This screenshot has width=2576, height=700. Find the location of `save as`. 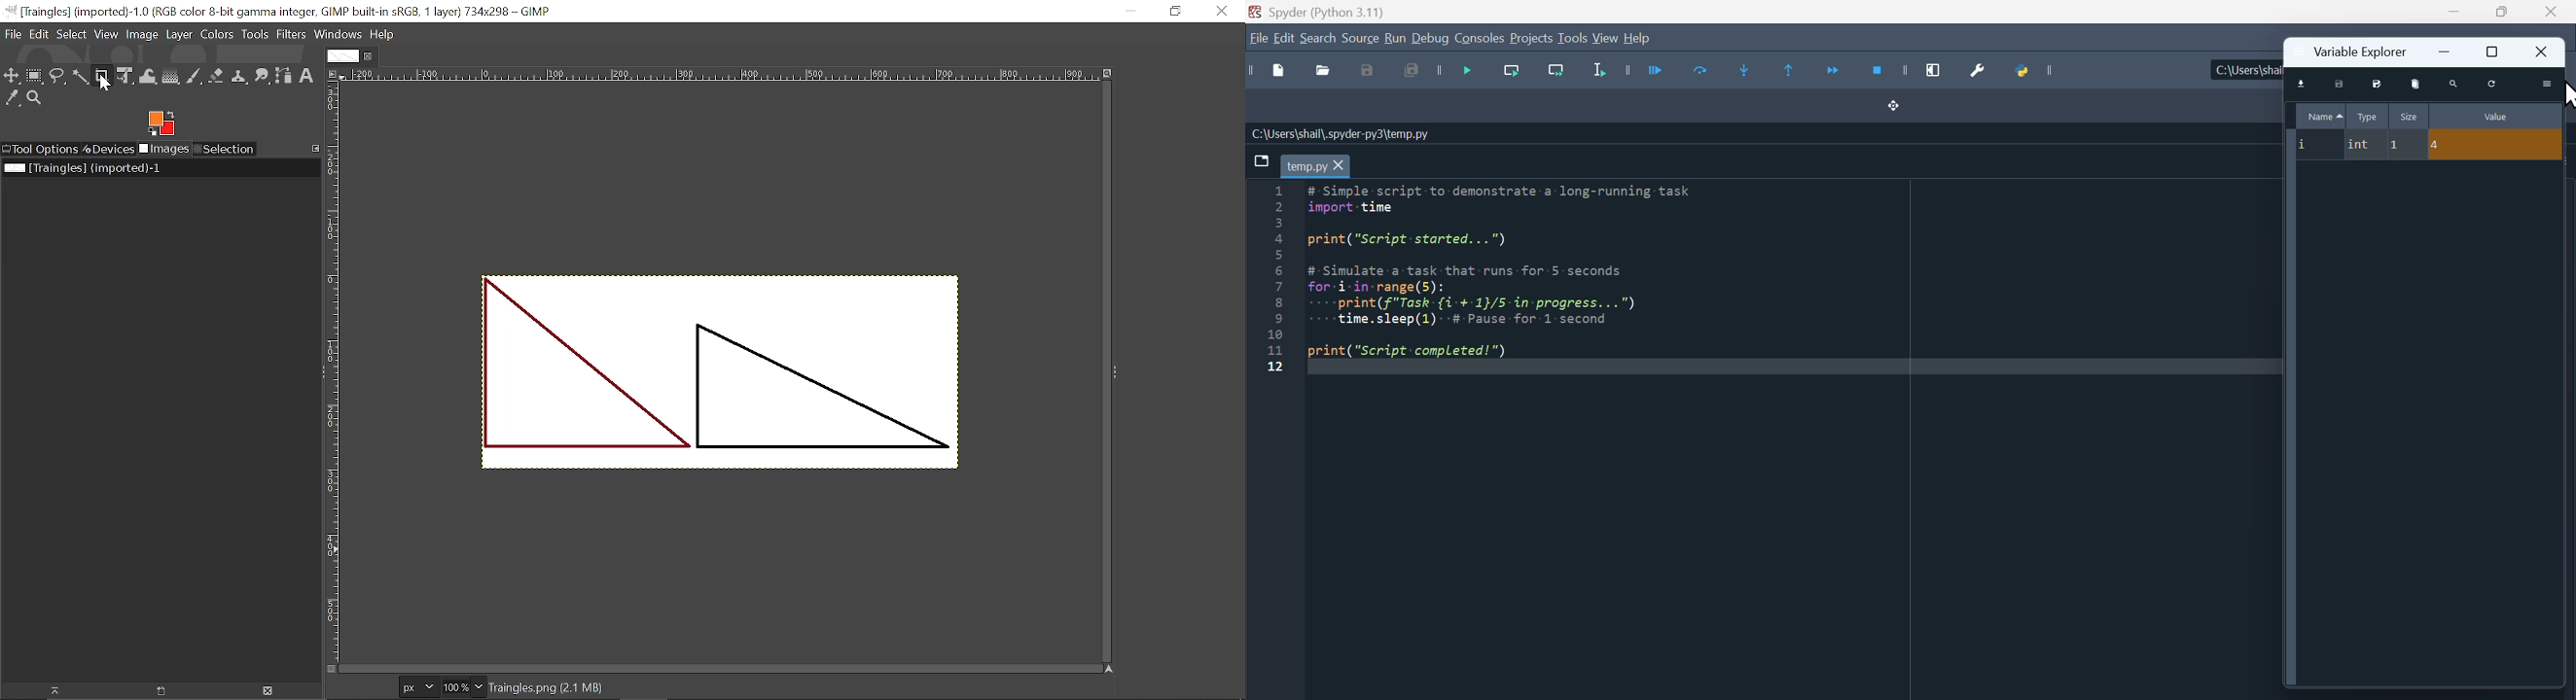

save as is located at coordinates (1371, 71).